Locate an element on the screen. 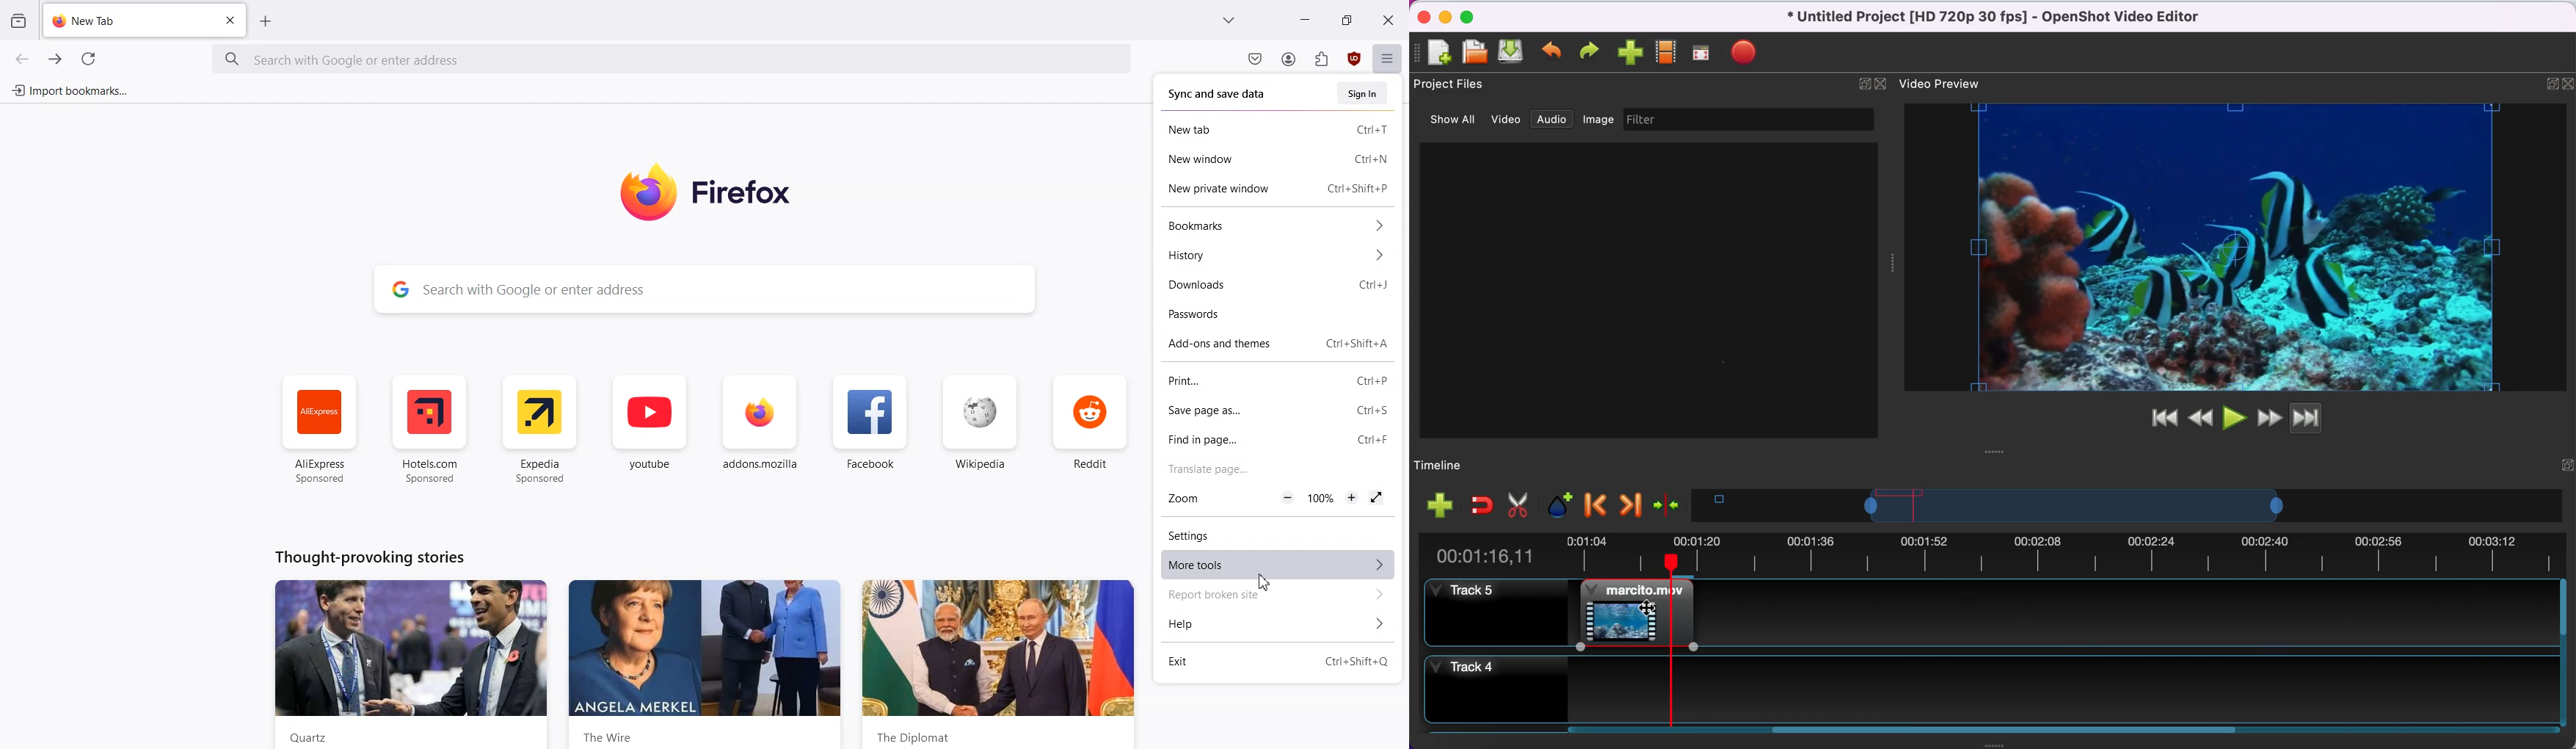 The height and width of the screenshot is (756, 2576). News is located at coordinates (999, 663).